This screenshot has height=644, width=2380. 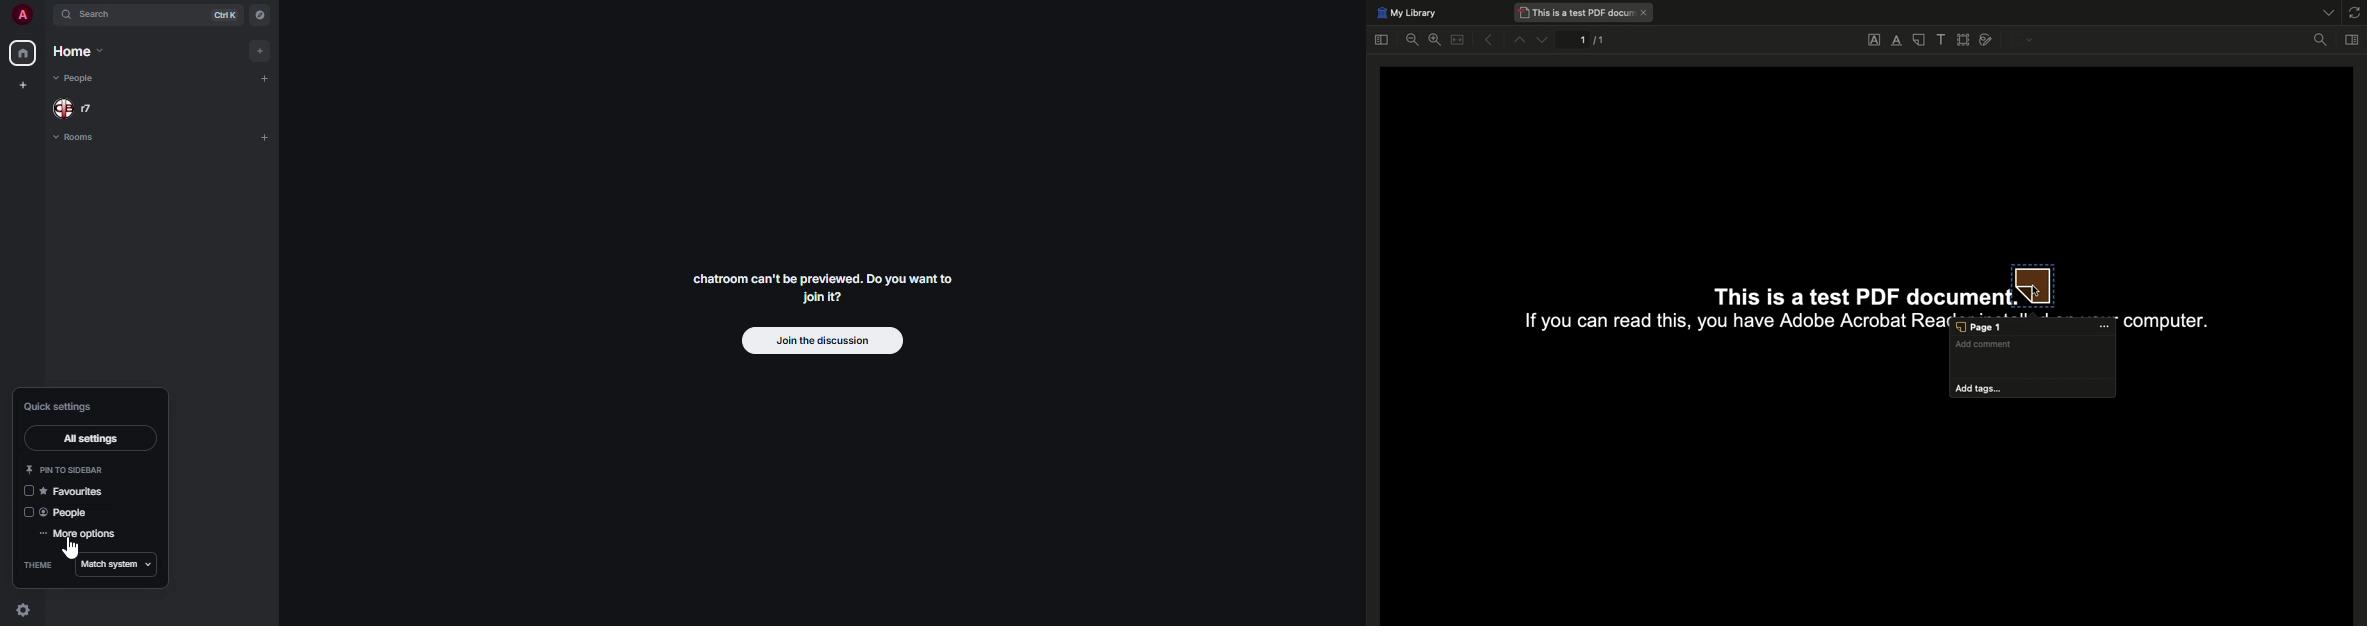 What do you see at coordinates (266, 136) in the screenshot?
I see `add` at bounding box center [266, 136].